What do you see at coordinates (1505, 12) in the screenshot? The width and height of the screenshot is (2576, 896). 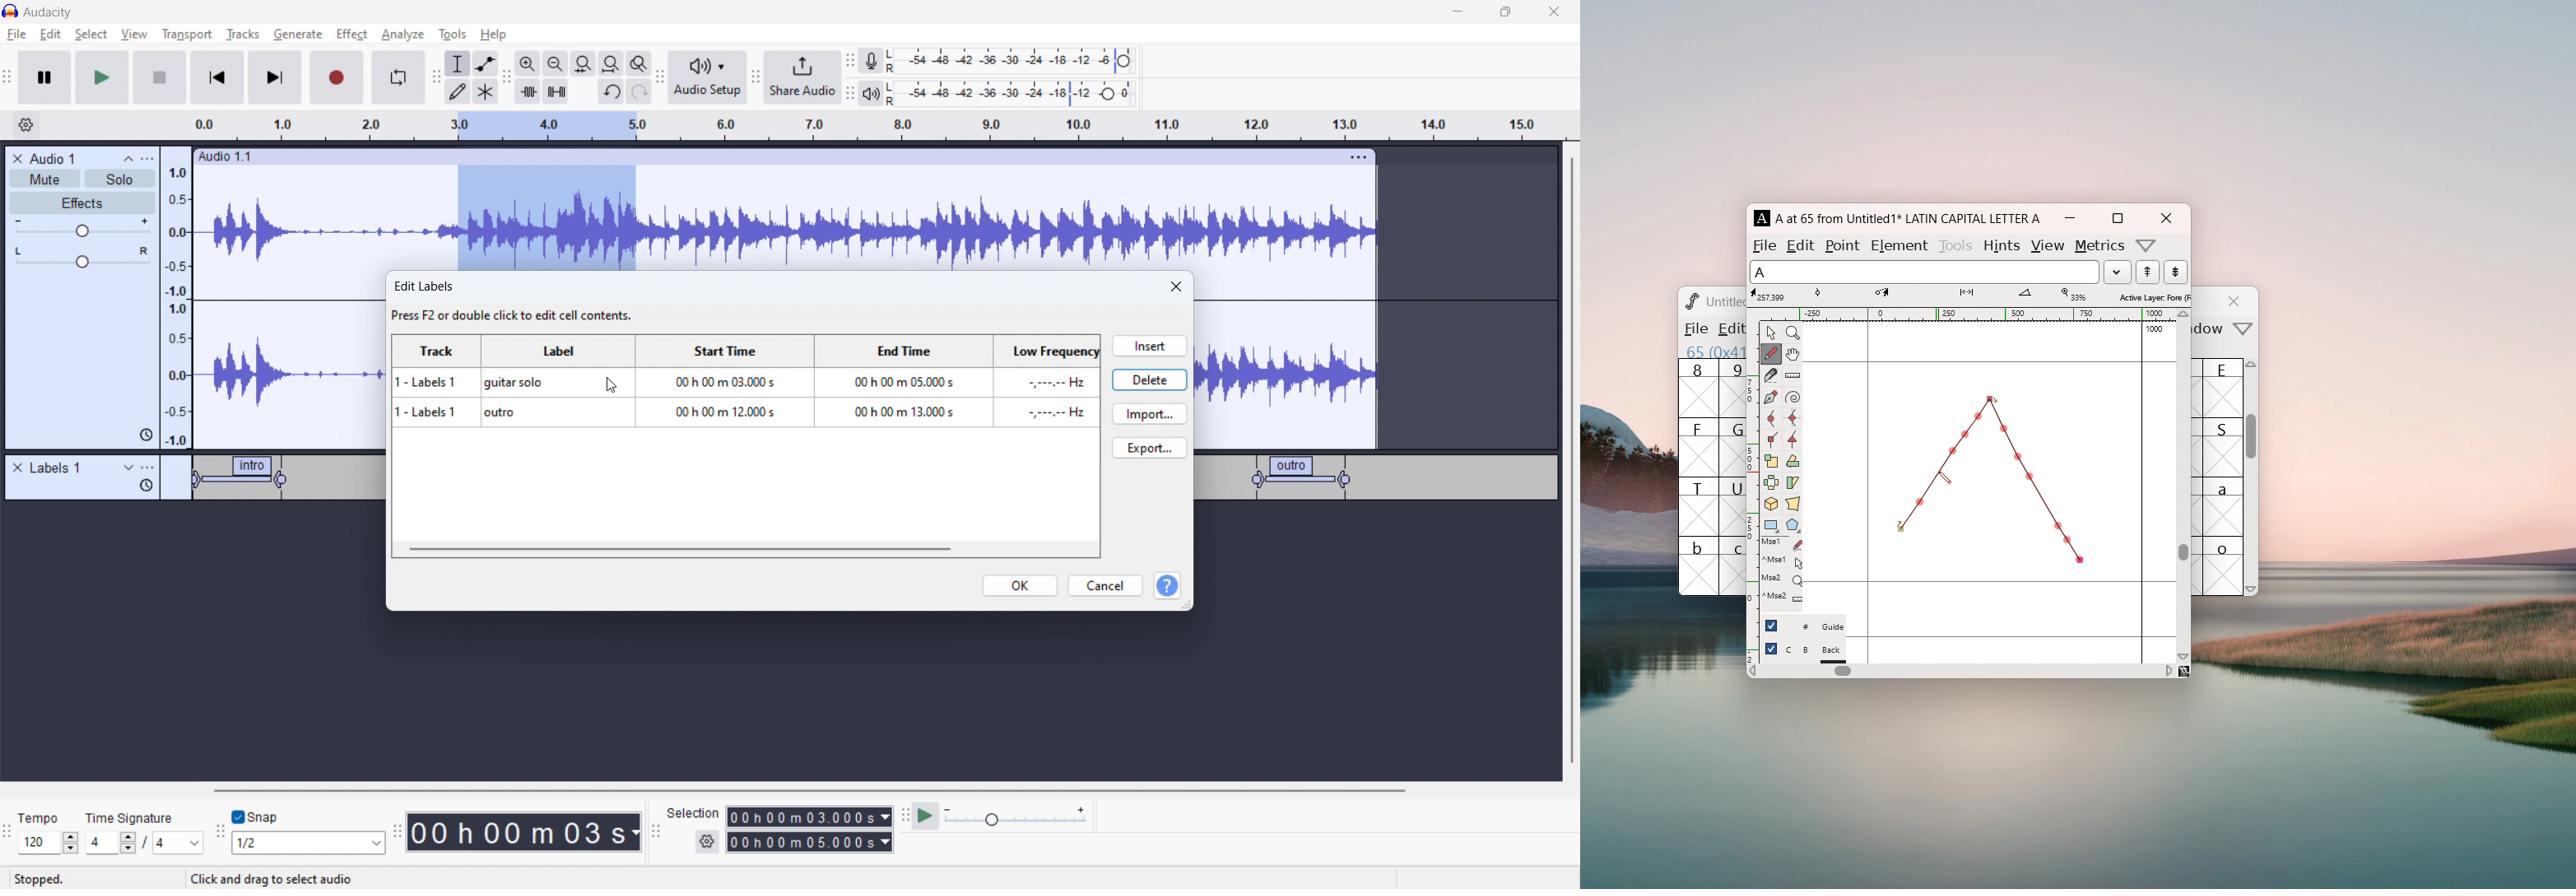 I see `maximize` at bounding box center [1505, 12].